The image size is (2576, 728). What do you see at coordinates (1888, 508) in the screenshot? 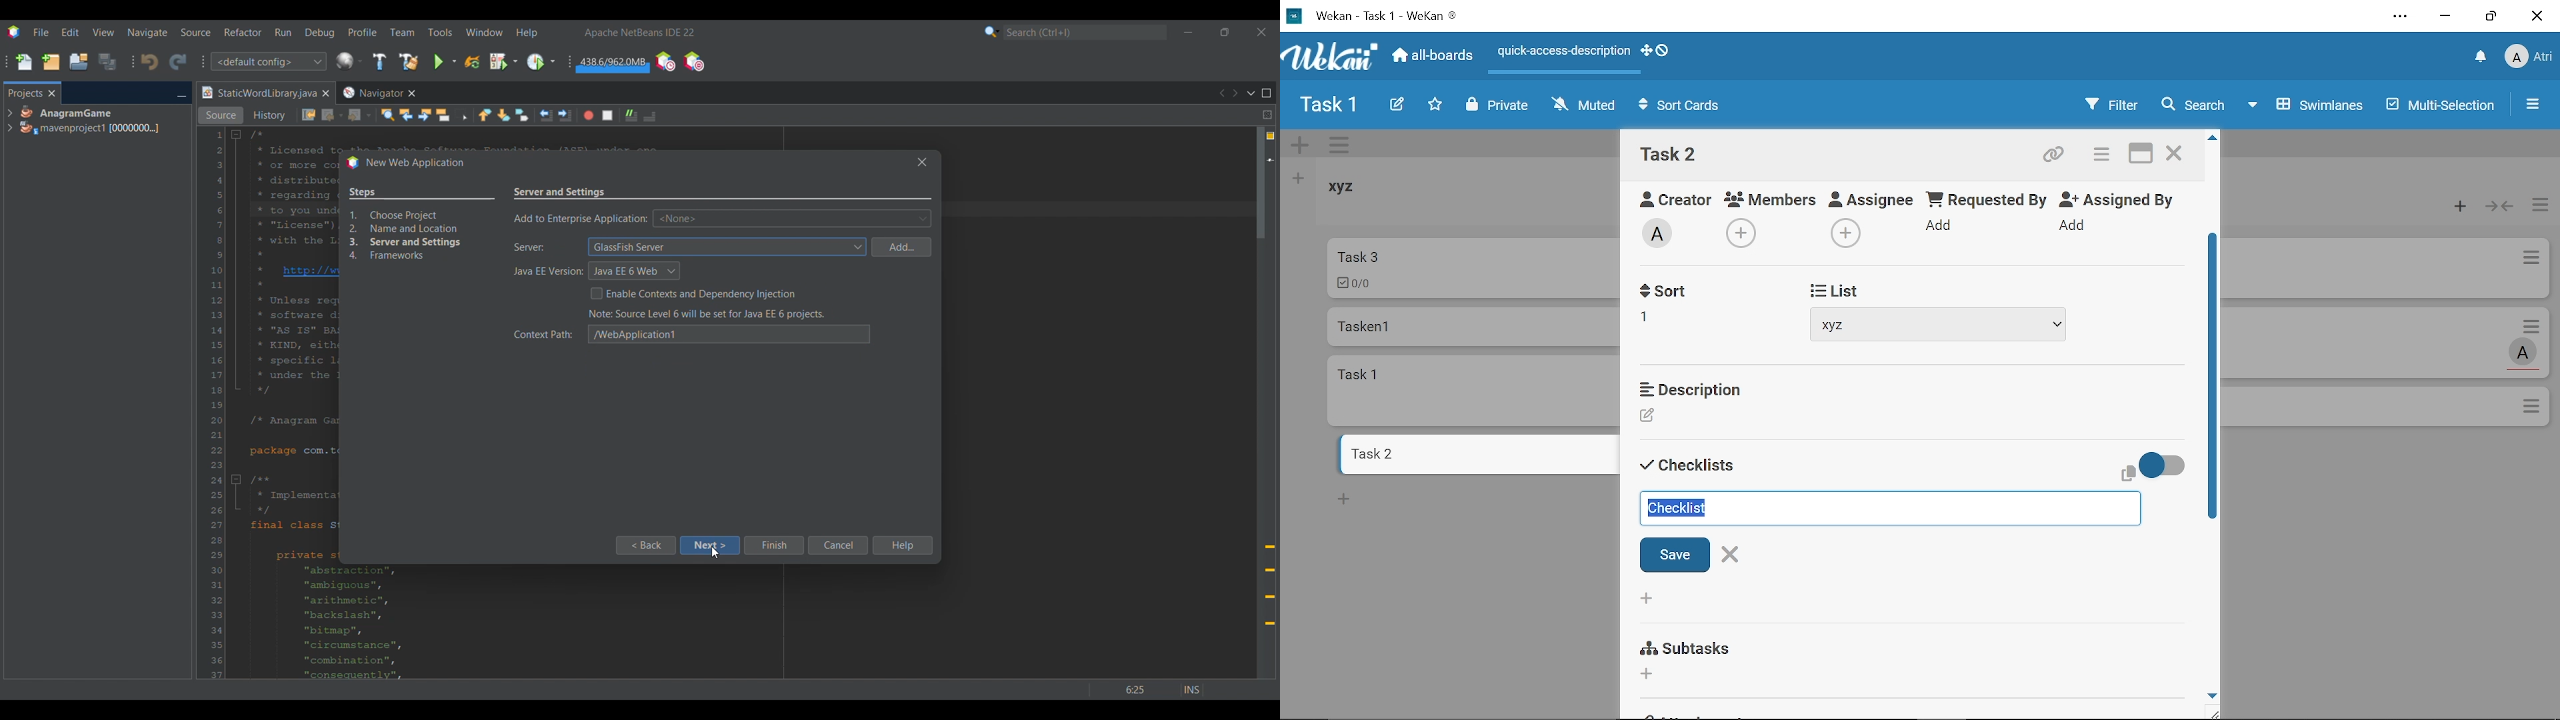
I see `Add checklist name` at bounding box center [1888, 508].